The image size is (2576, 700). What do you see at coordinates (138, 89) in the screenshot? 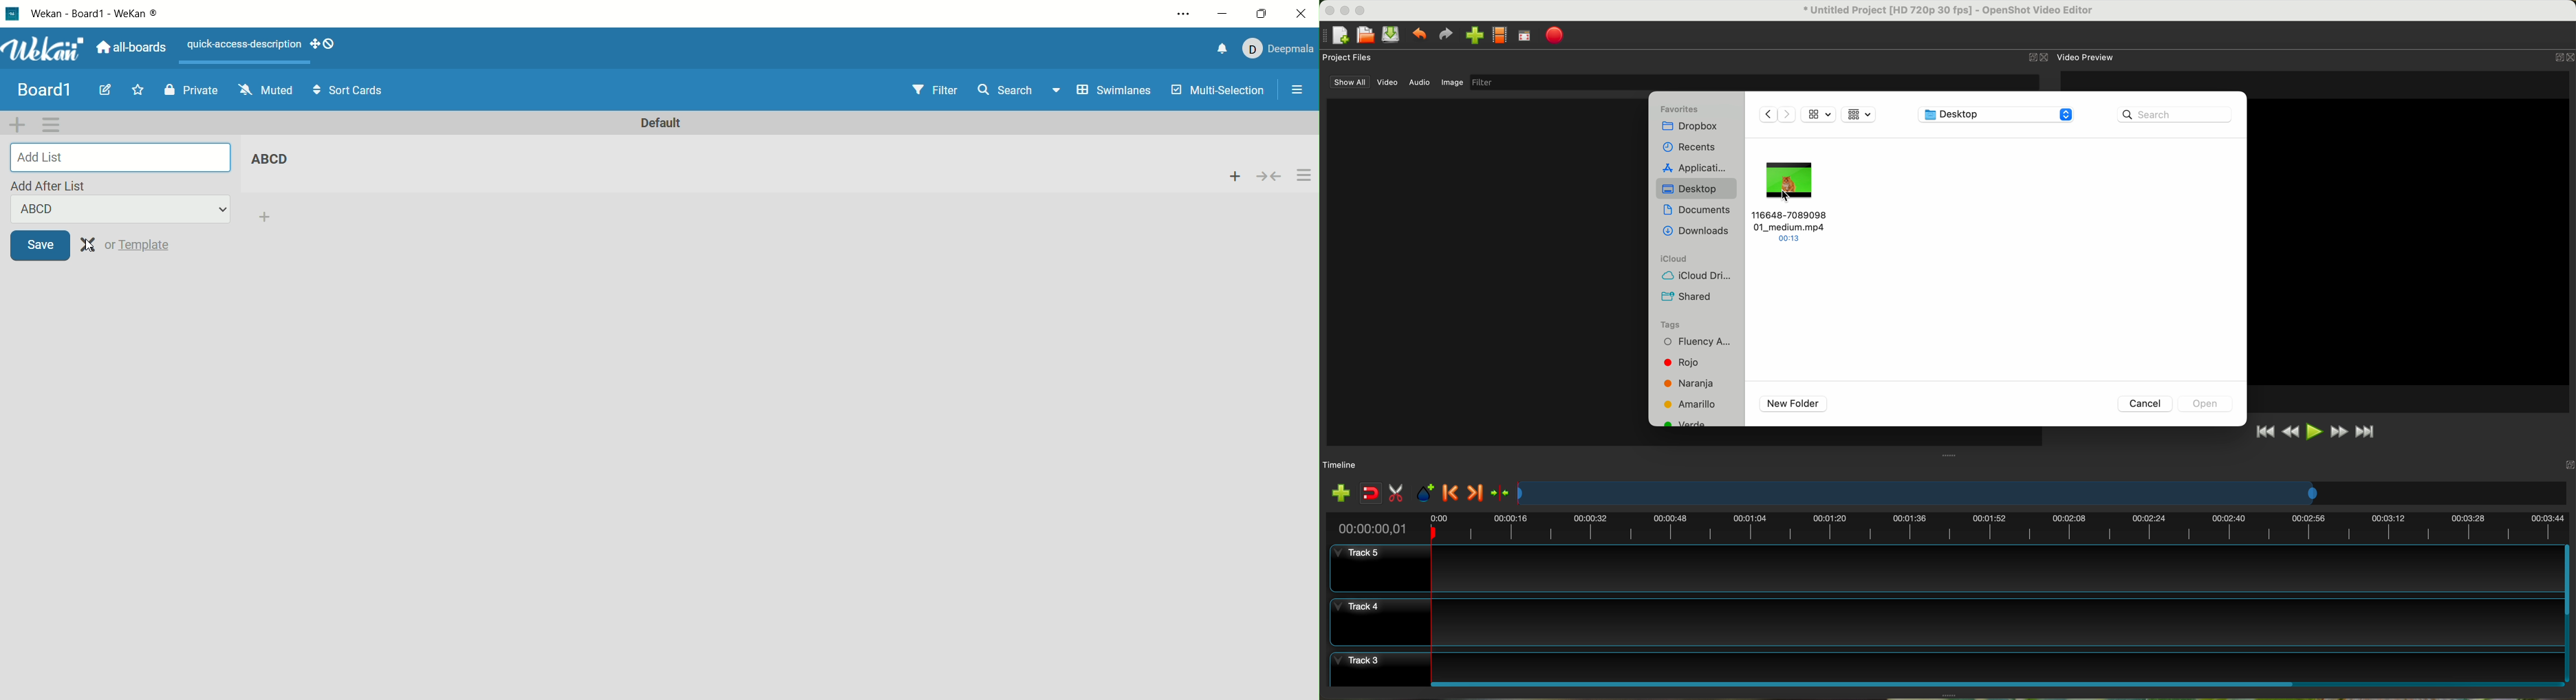
I see `favorite` at bounding box center [138, 89].